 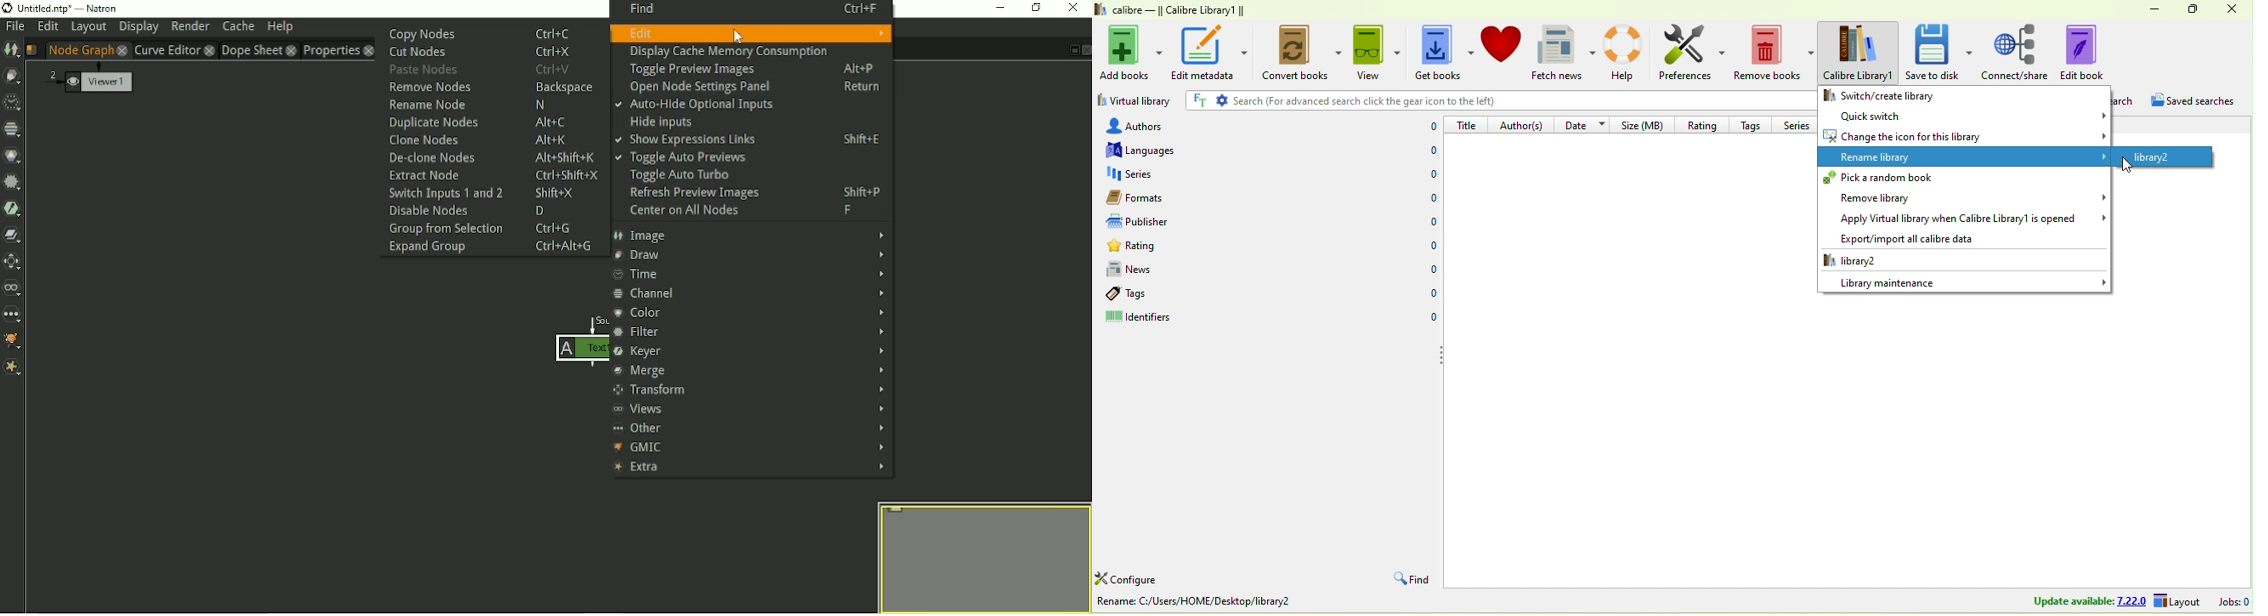 What do you see at coordinates (1502, 43) in the screenshot?
I see `donate` at bounding box center [1502, 43].